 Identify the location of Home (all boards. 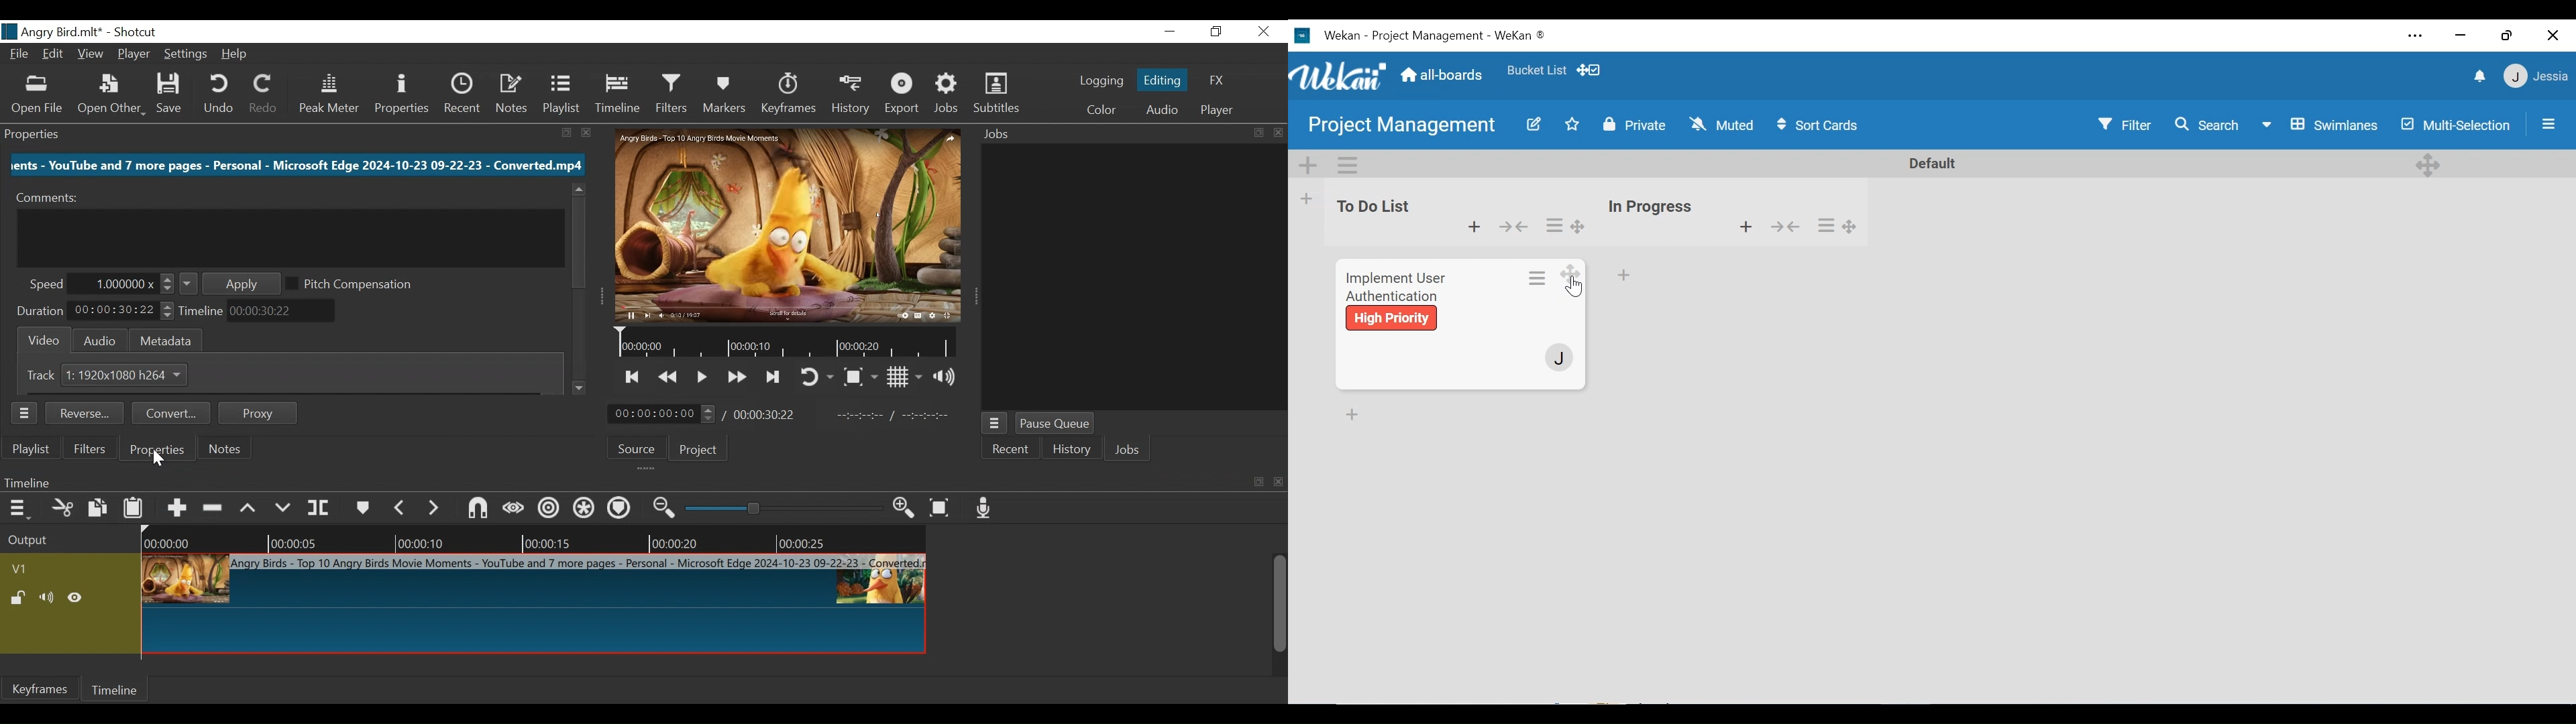
(1443, 74).